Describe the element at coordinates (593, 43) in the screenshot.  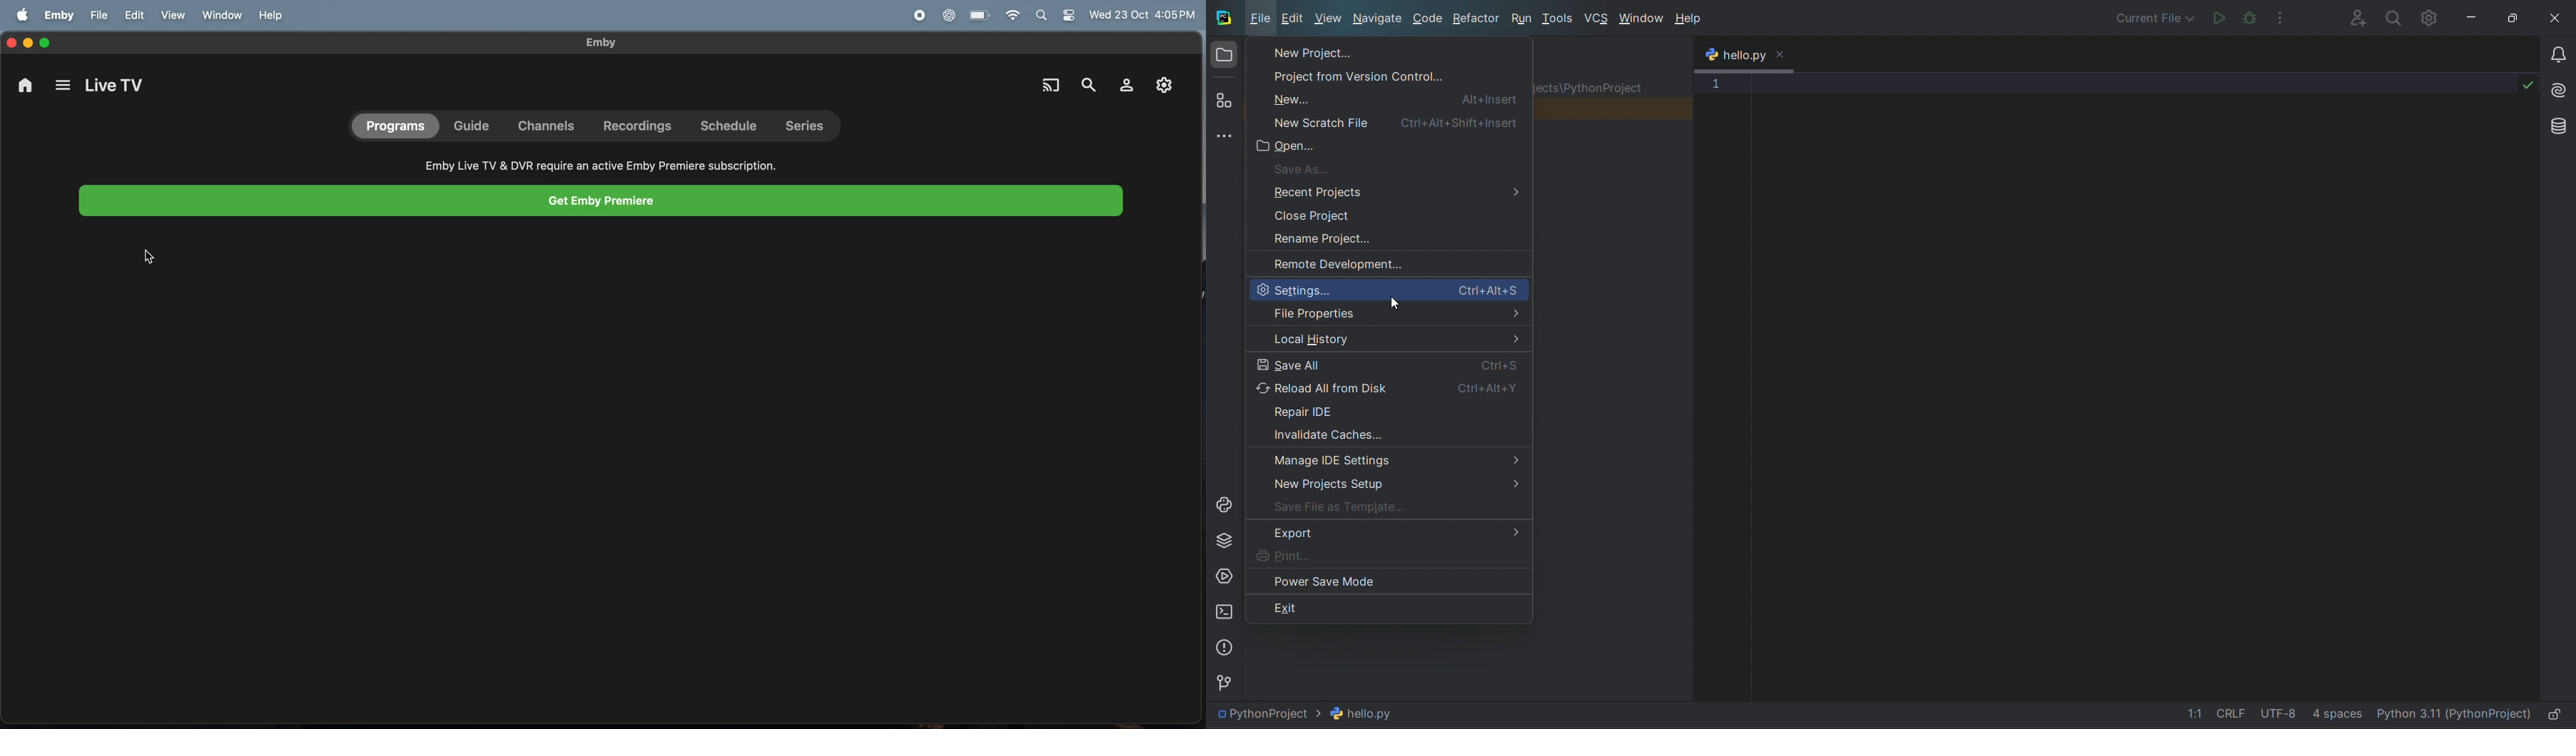
I see `emby` at that location.